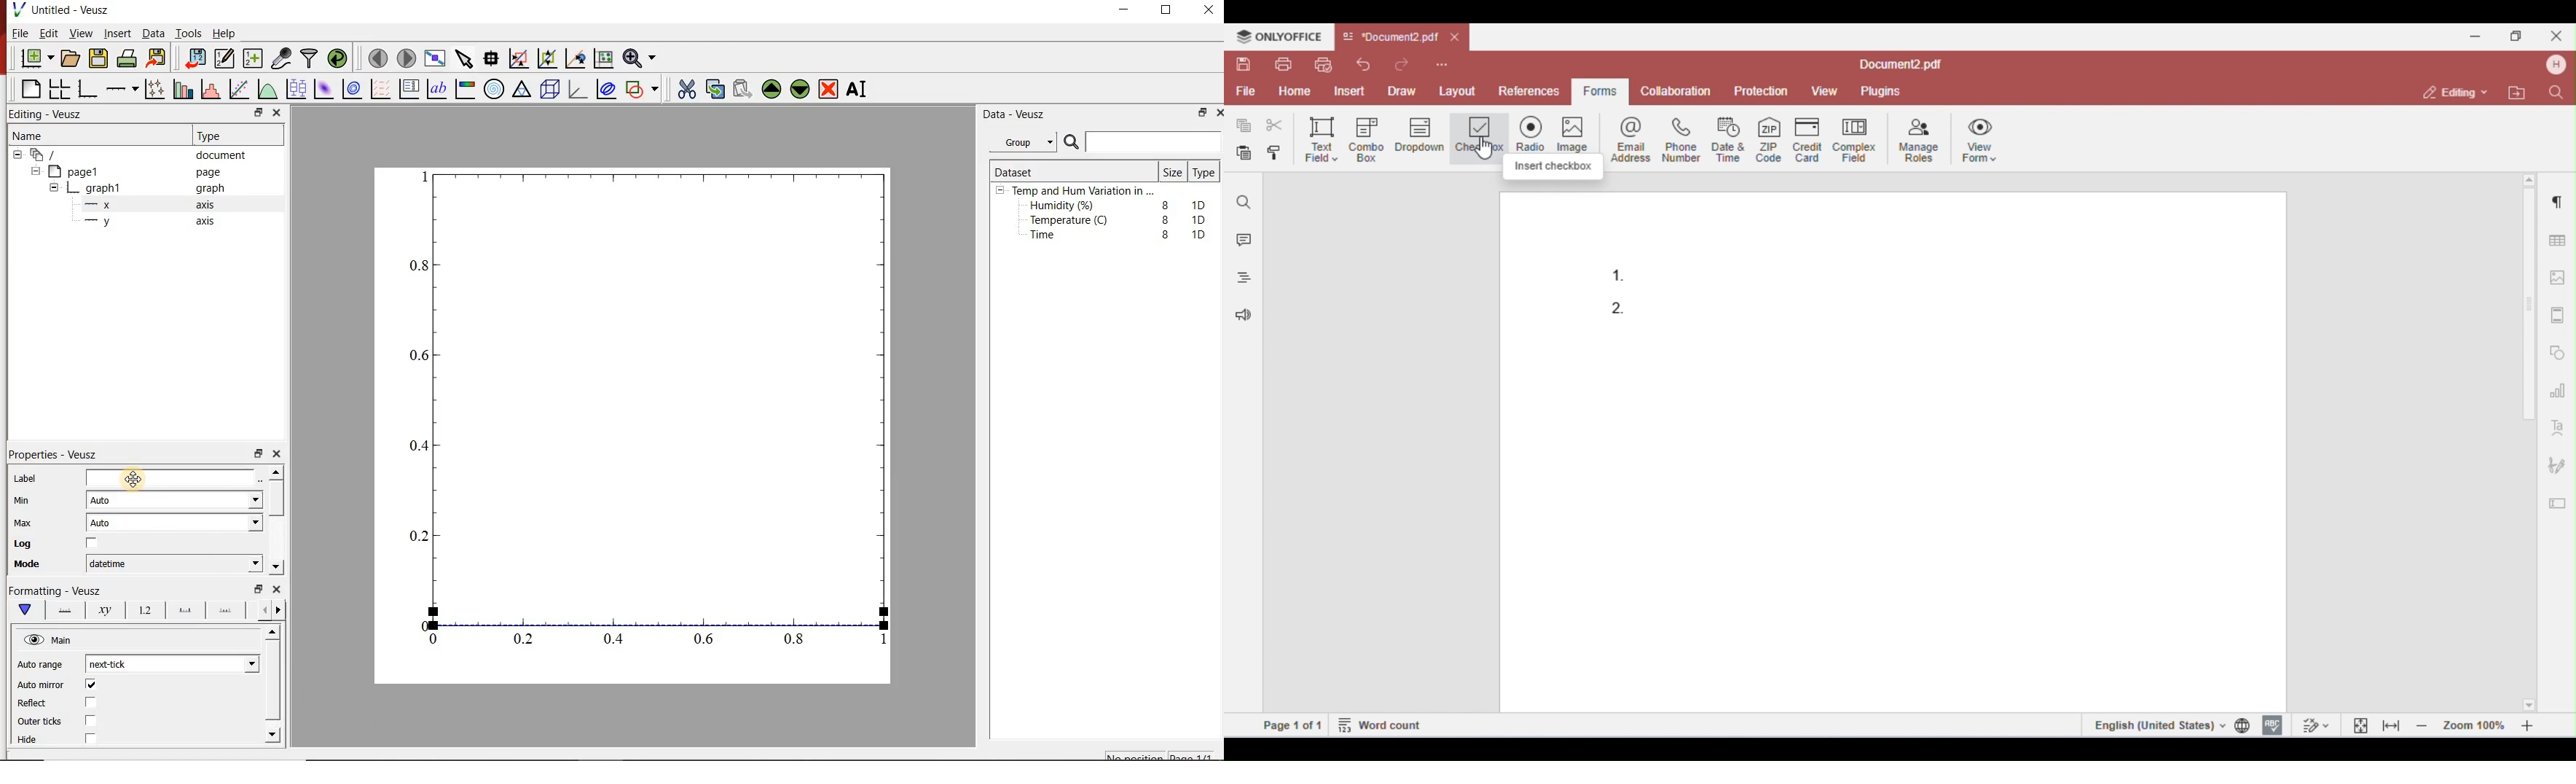 The image size is (2576, 784). I want to click on Move the selected widget up, so click(772, 87).